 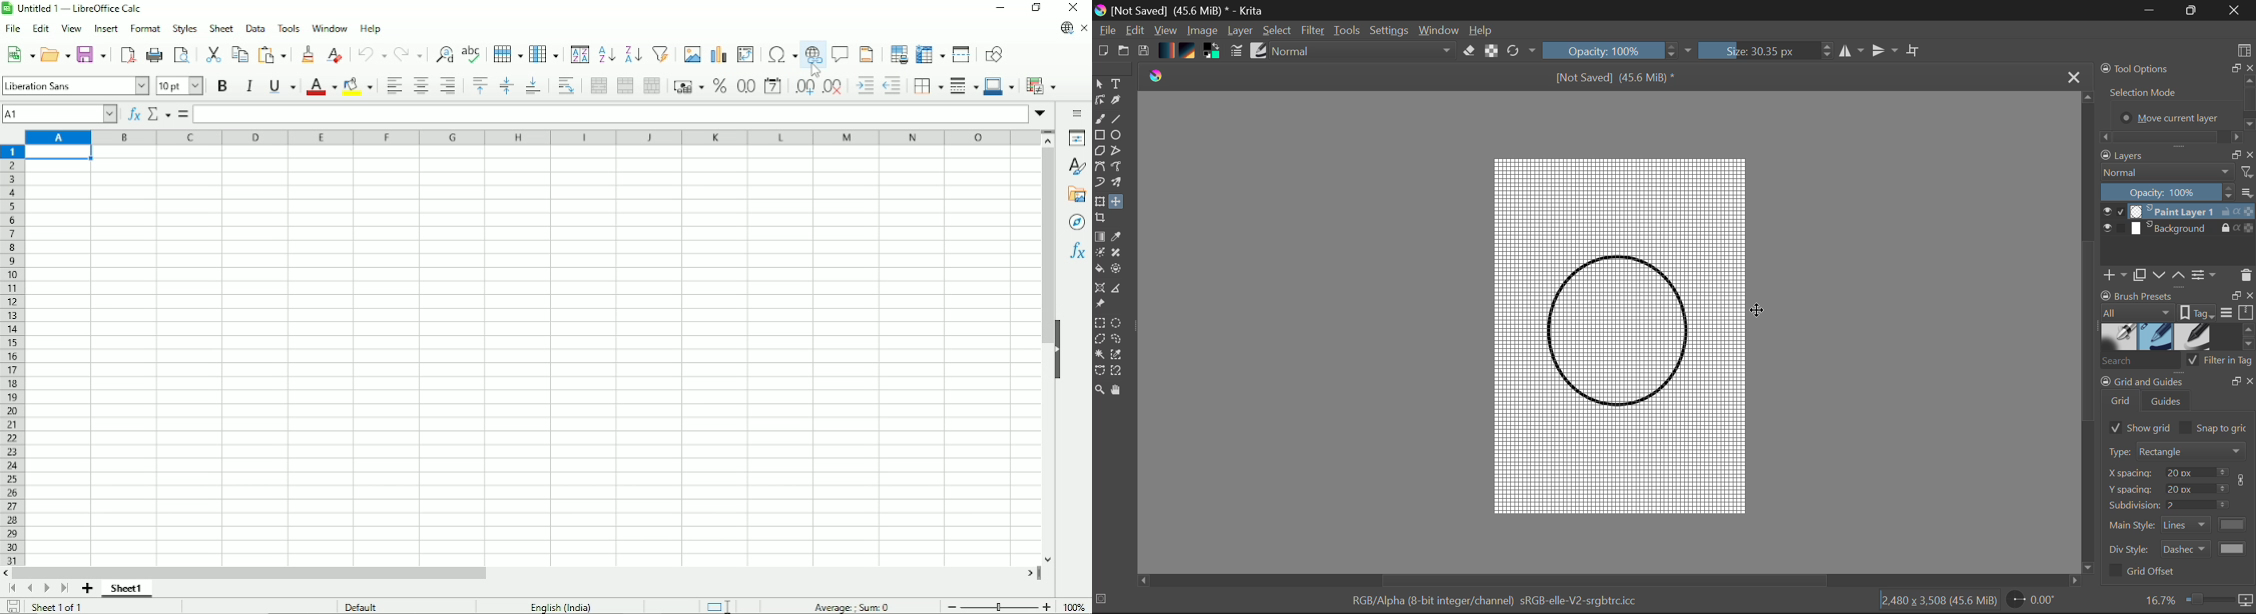 I want to click on Smart Patch Tool, so click(x=1120, y=252).